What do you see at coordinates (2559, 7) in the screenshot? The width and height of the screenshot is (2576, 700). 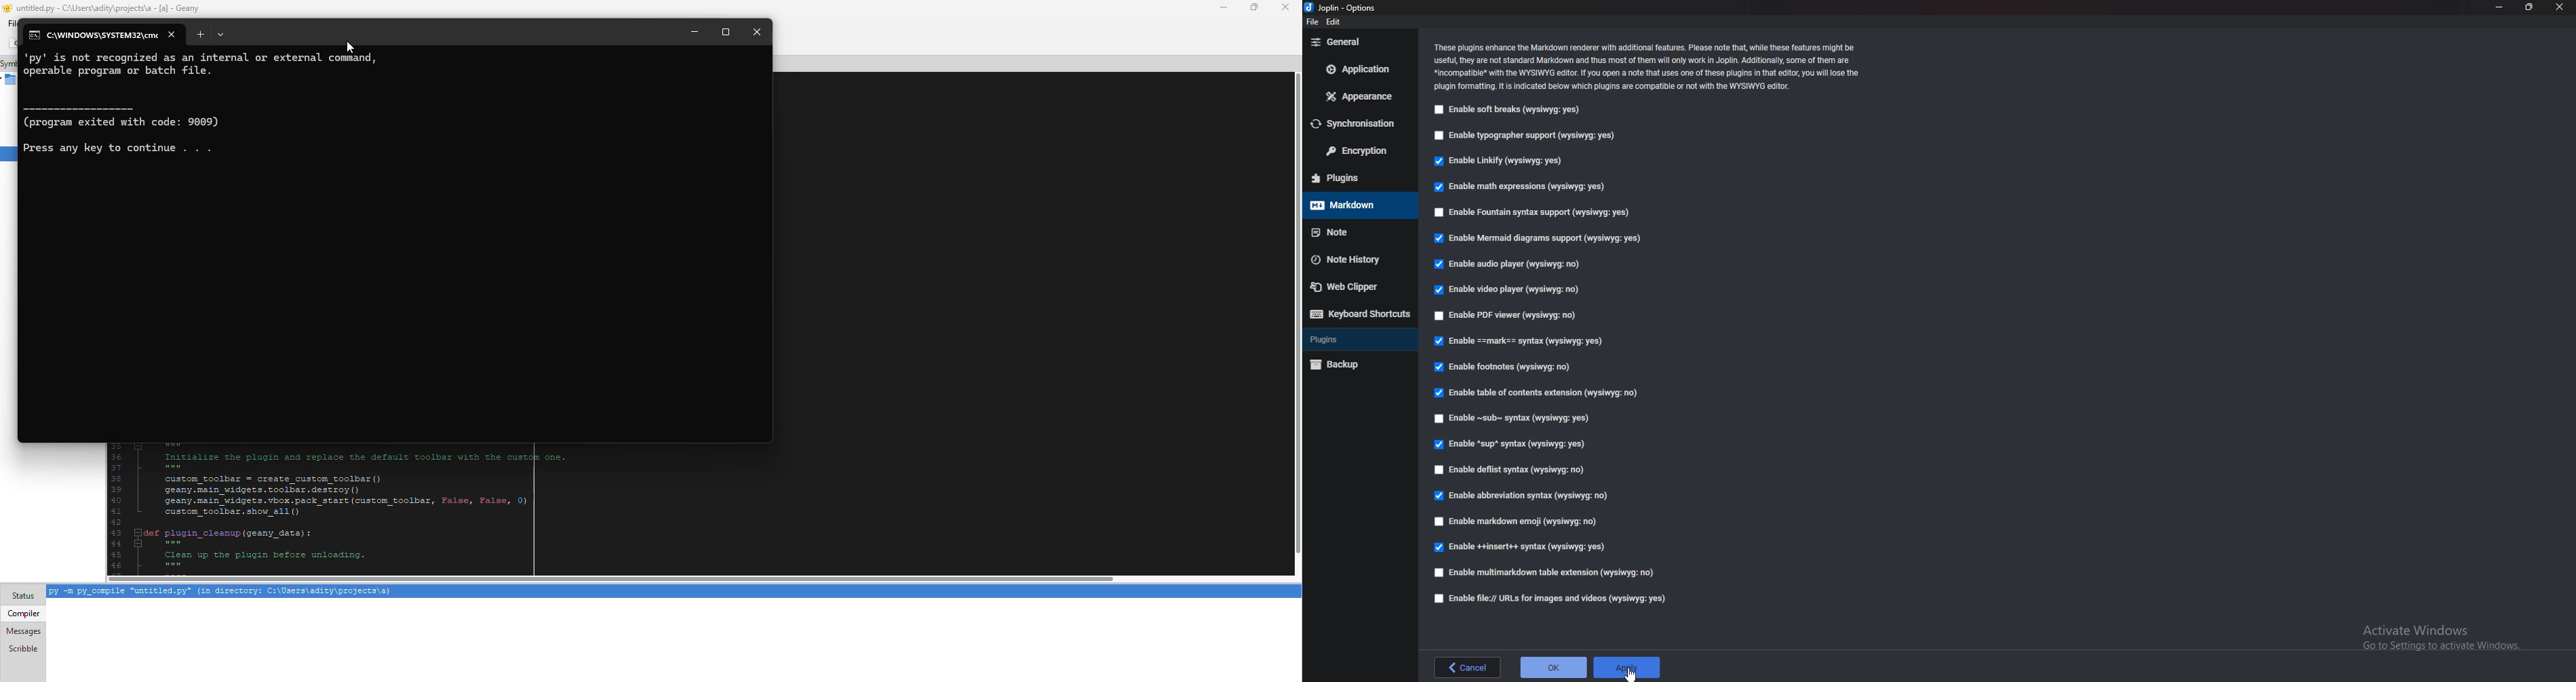 I see `close` at bounding box center [2559, 7].